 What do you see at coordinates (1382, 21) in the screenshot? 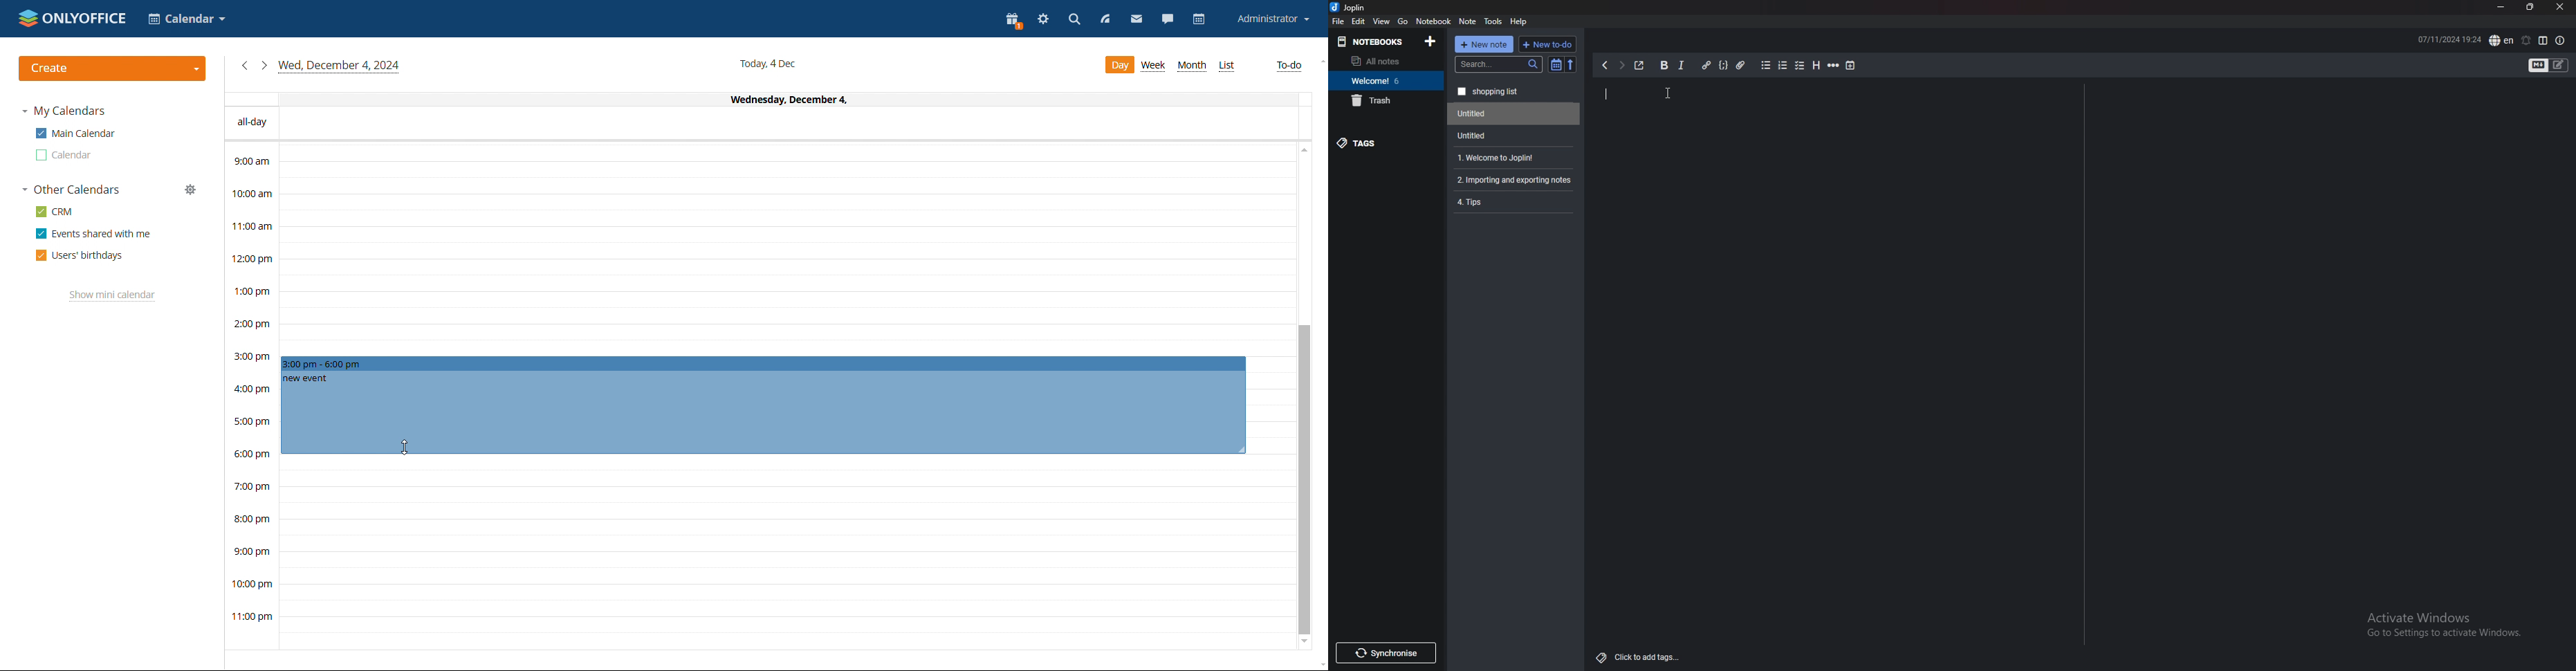
I see `view` at bounding box center [1382, 21].